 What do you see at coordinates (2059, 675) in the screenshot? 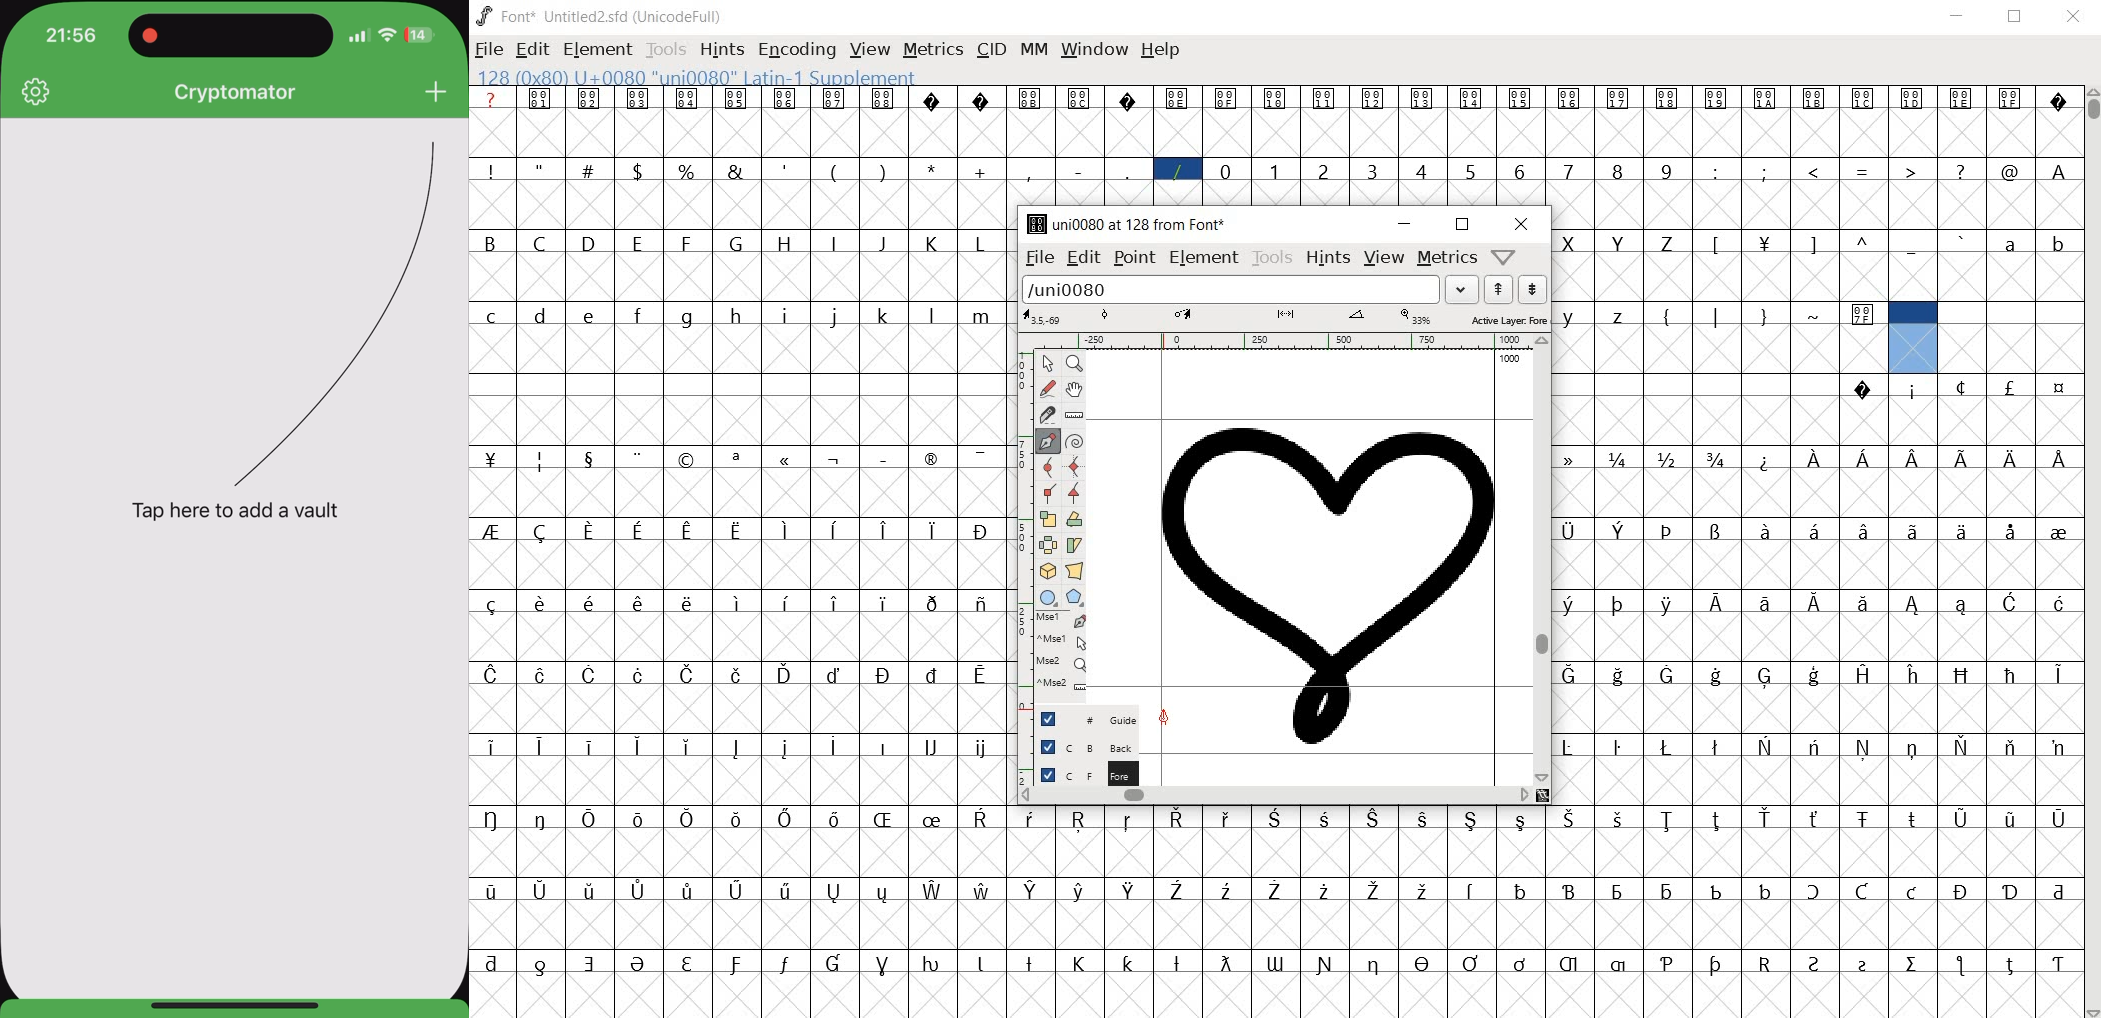
I see `glyph` at bounding box center [2059, 675].